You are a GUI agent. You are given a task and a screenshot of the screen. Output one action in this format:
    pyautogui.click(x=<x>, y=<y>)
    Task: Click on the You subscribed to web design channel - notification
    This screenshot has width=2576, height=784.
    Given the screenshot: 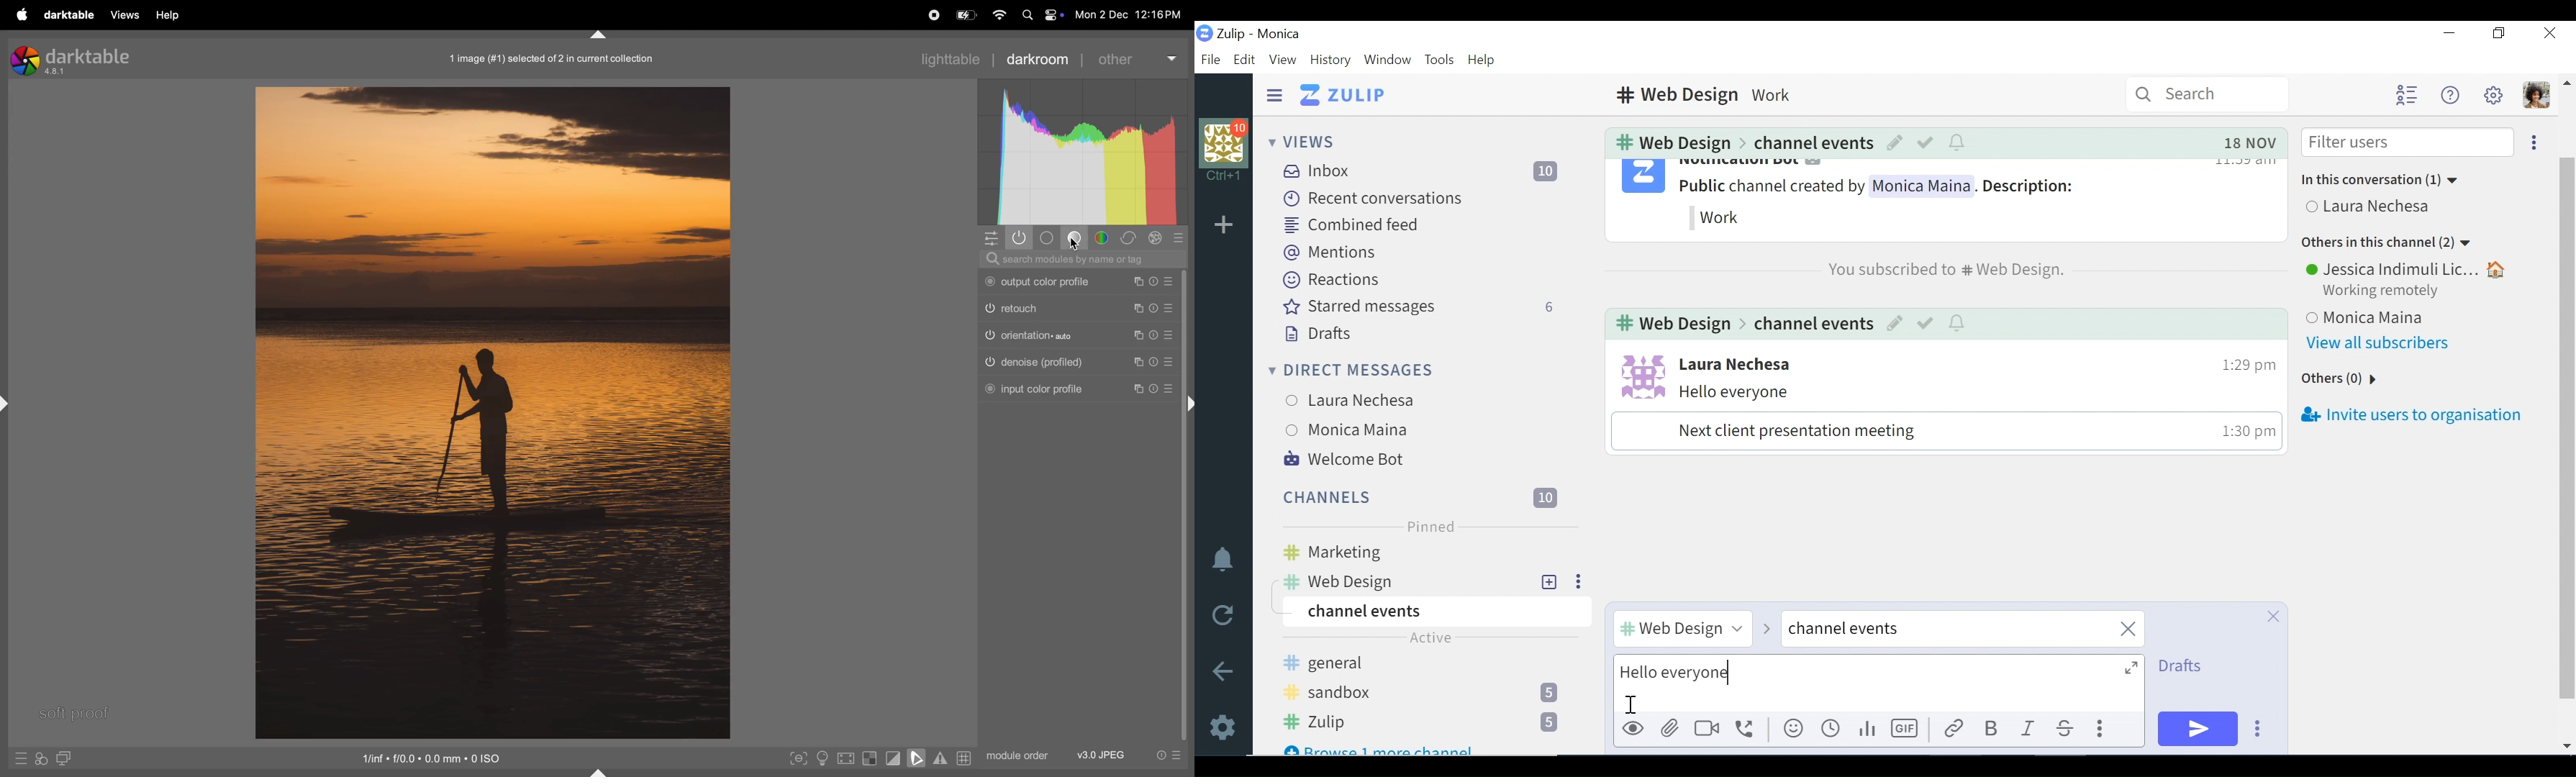 What is the action you would take?
    pyautogui.click(x=1943, y=269)
    